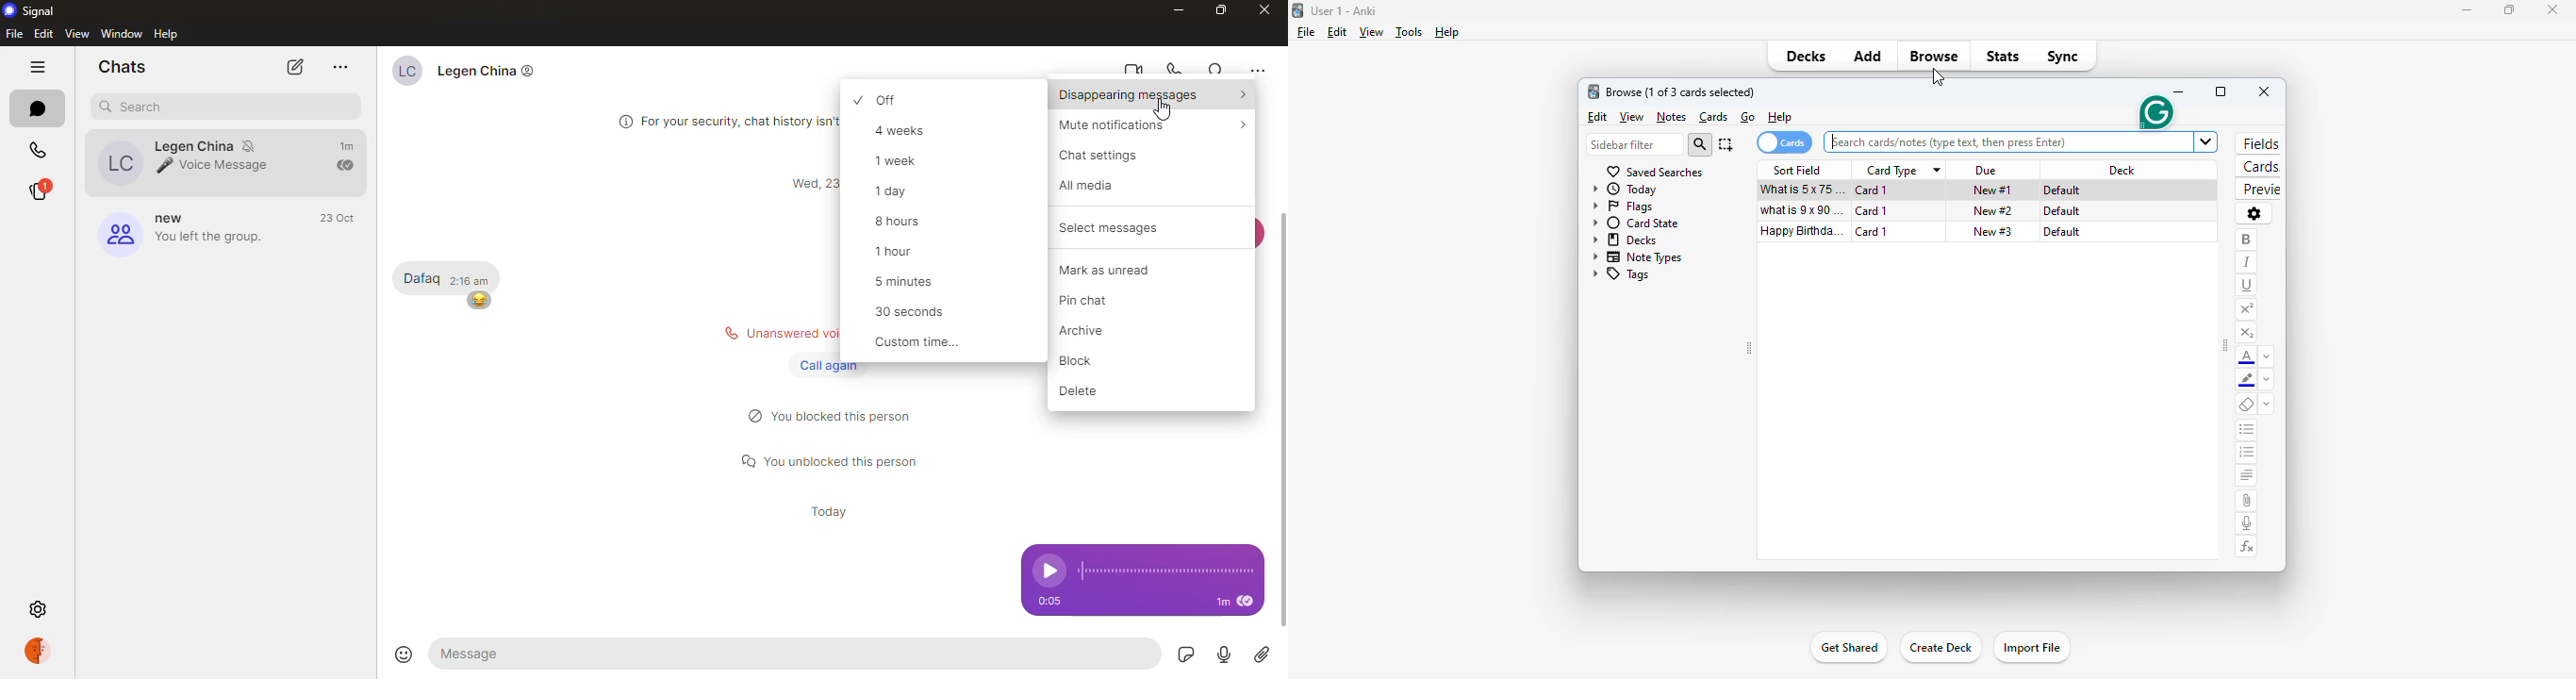 This screenshot has width=2576, height=700. Describe the element at coordinates (134, 108) in the screenshot. I see `search` at that location.